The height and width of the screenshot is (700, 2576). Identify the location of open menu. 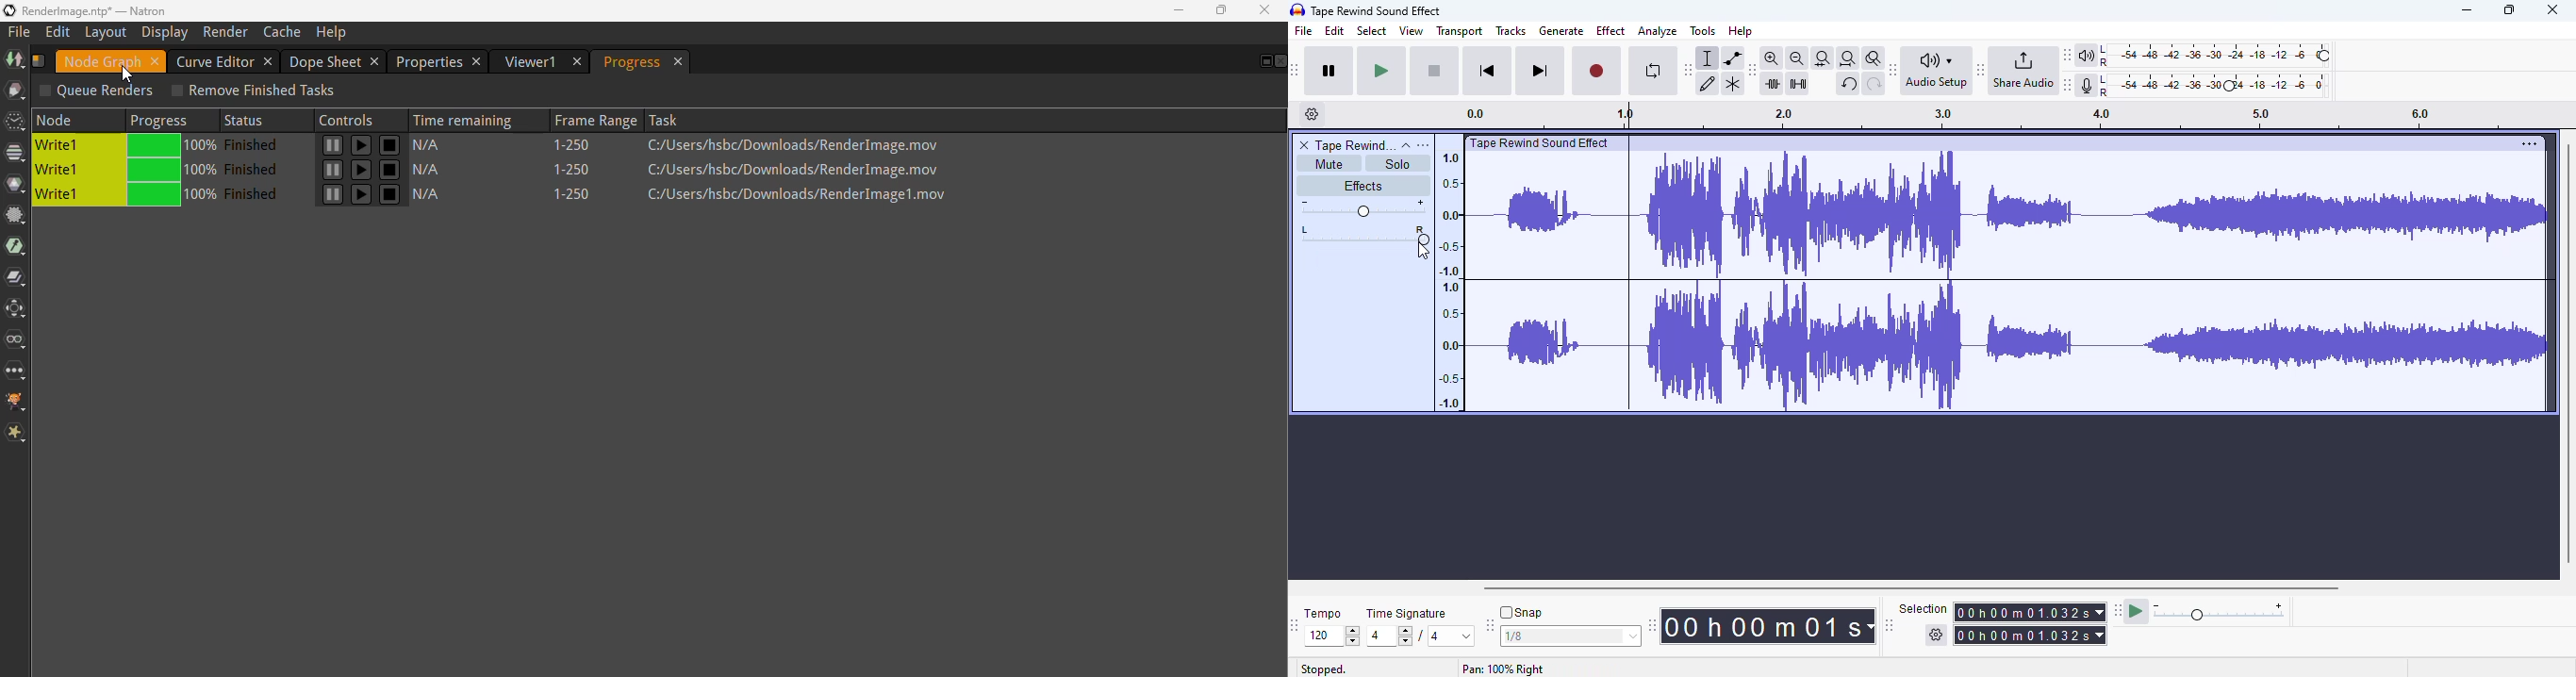
(1423, 145).